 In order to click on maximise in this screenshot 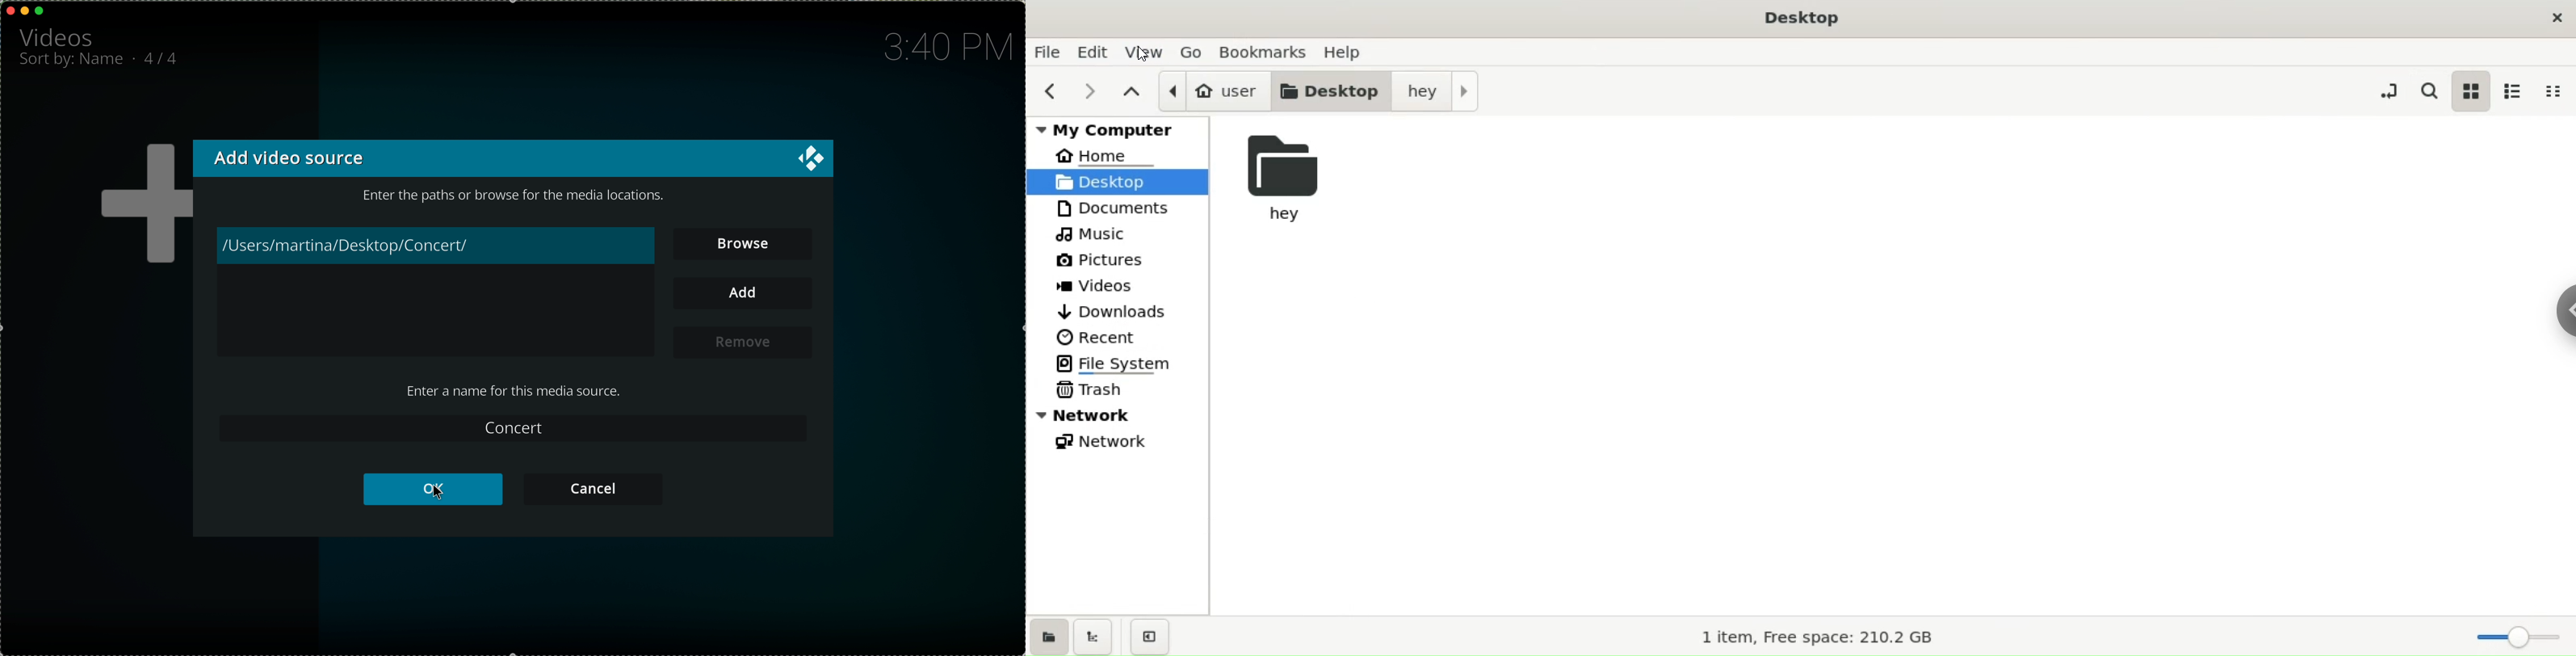, I will do `click(40, 11)`.